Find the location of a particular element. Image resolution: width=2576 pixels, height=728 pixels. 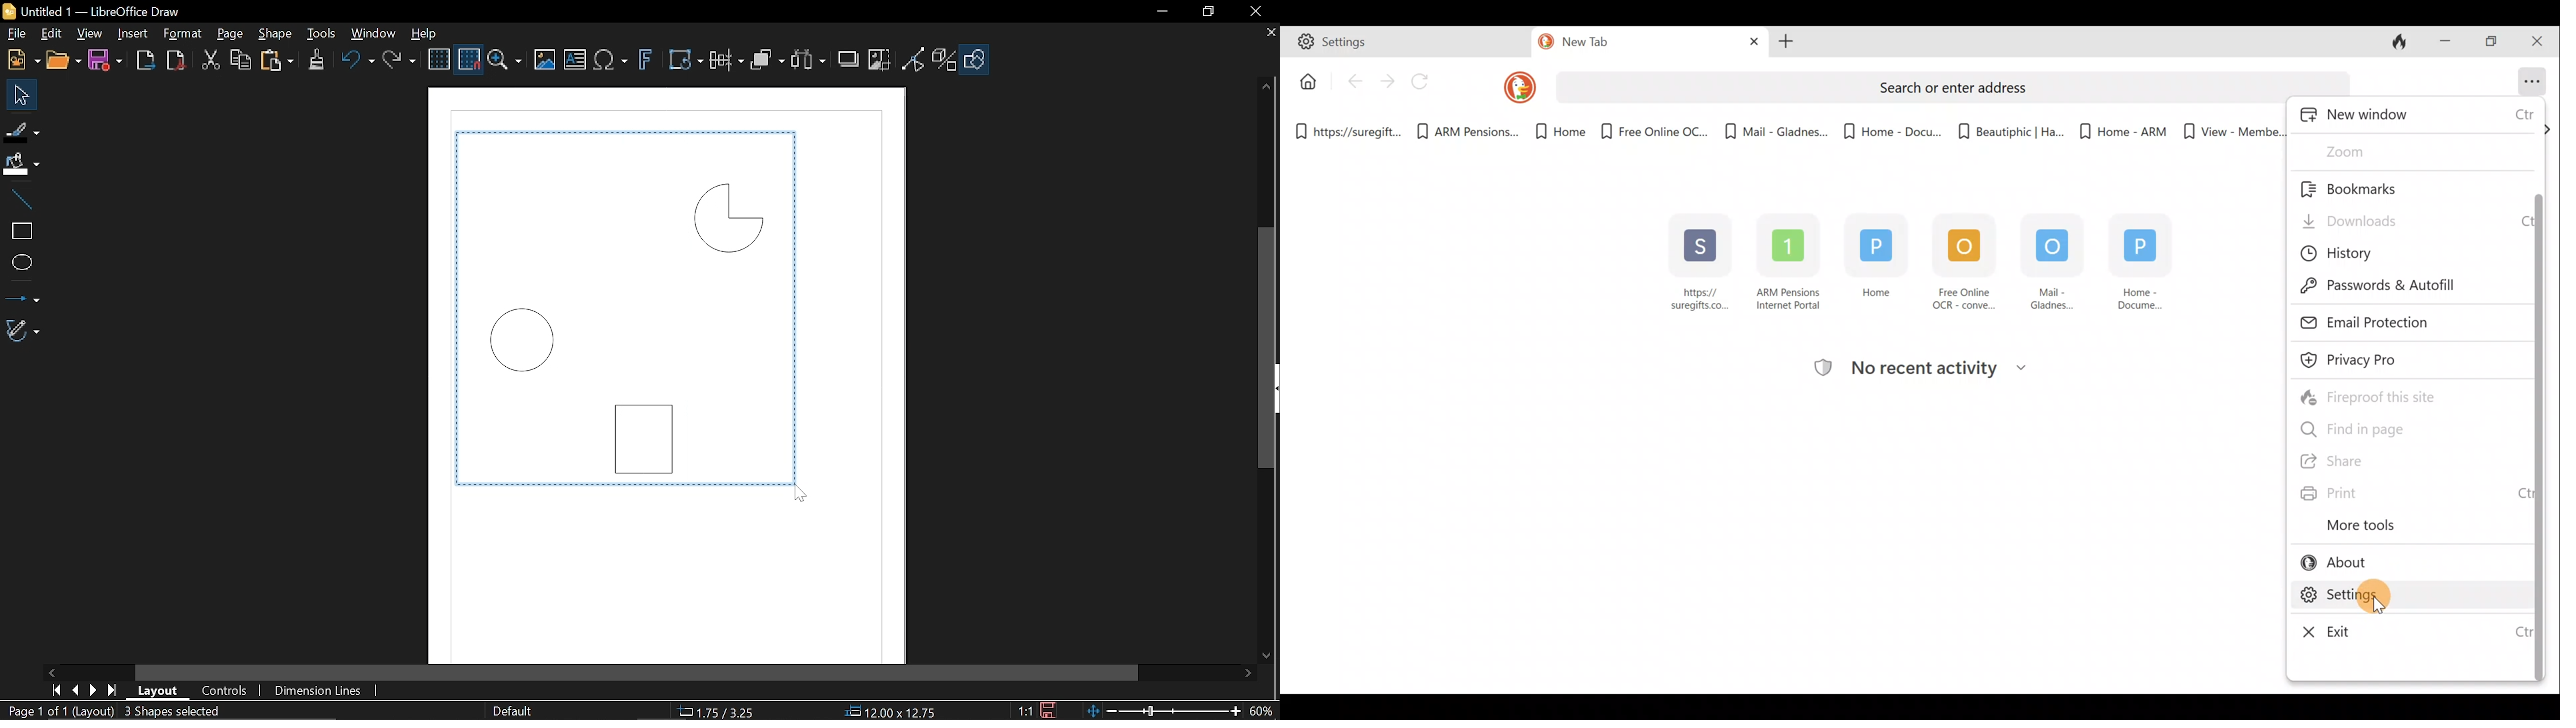

Move left is located at coordinates (51, 671).